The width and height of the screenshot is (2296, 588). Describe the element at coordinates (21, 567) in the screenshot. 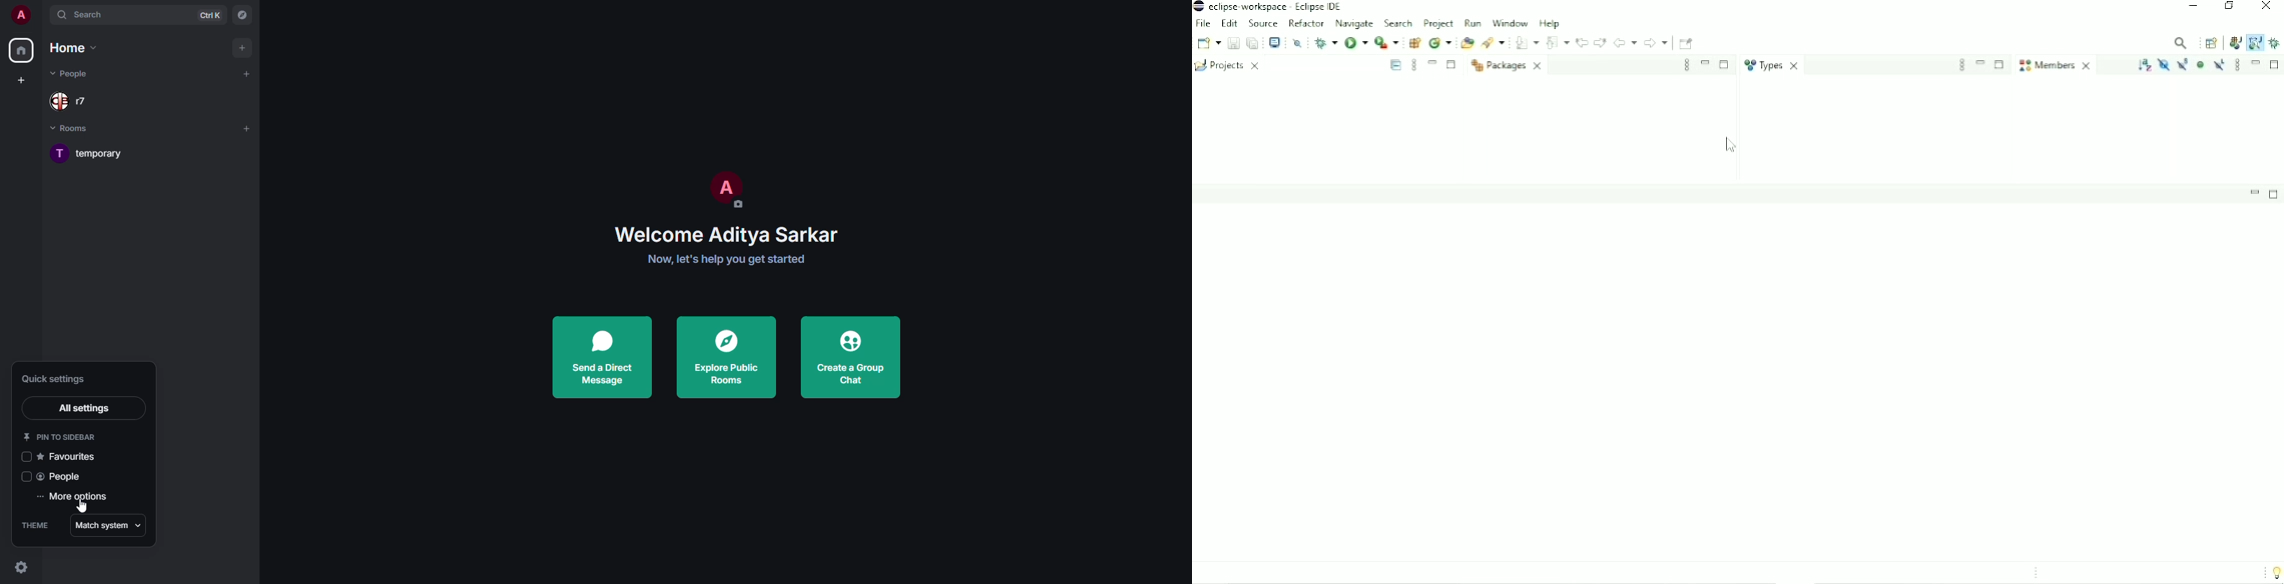

I see `quick settings` at that location.